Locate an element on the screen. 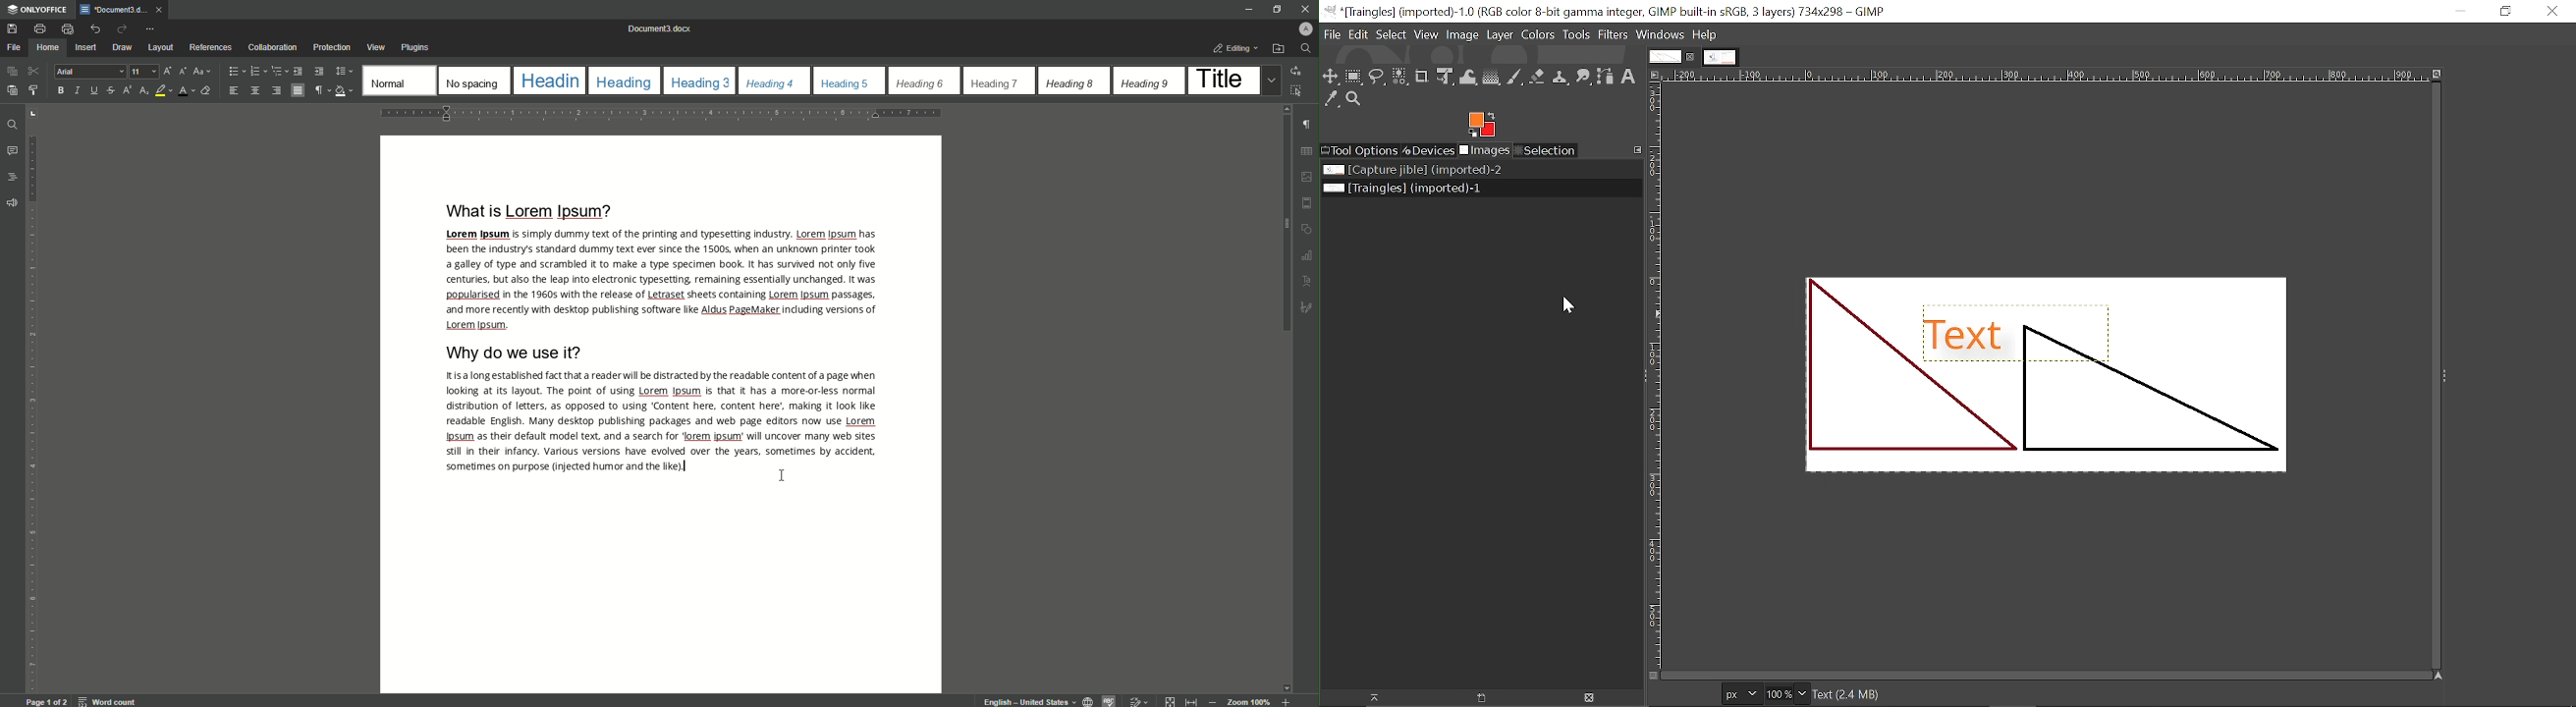 This screenshot has height=728, width=2576. eraser tool is located at coordinates (1538, 79).